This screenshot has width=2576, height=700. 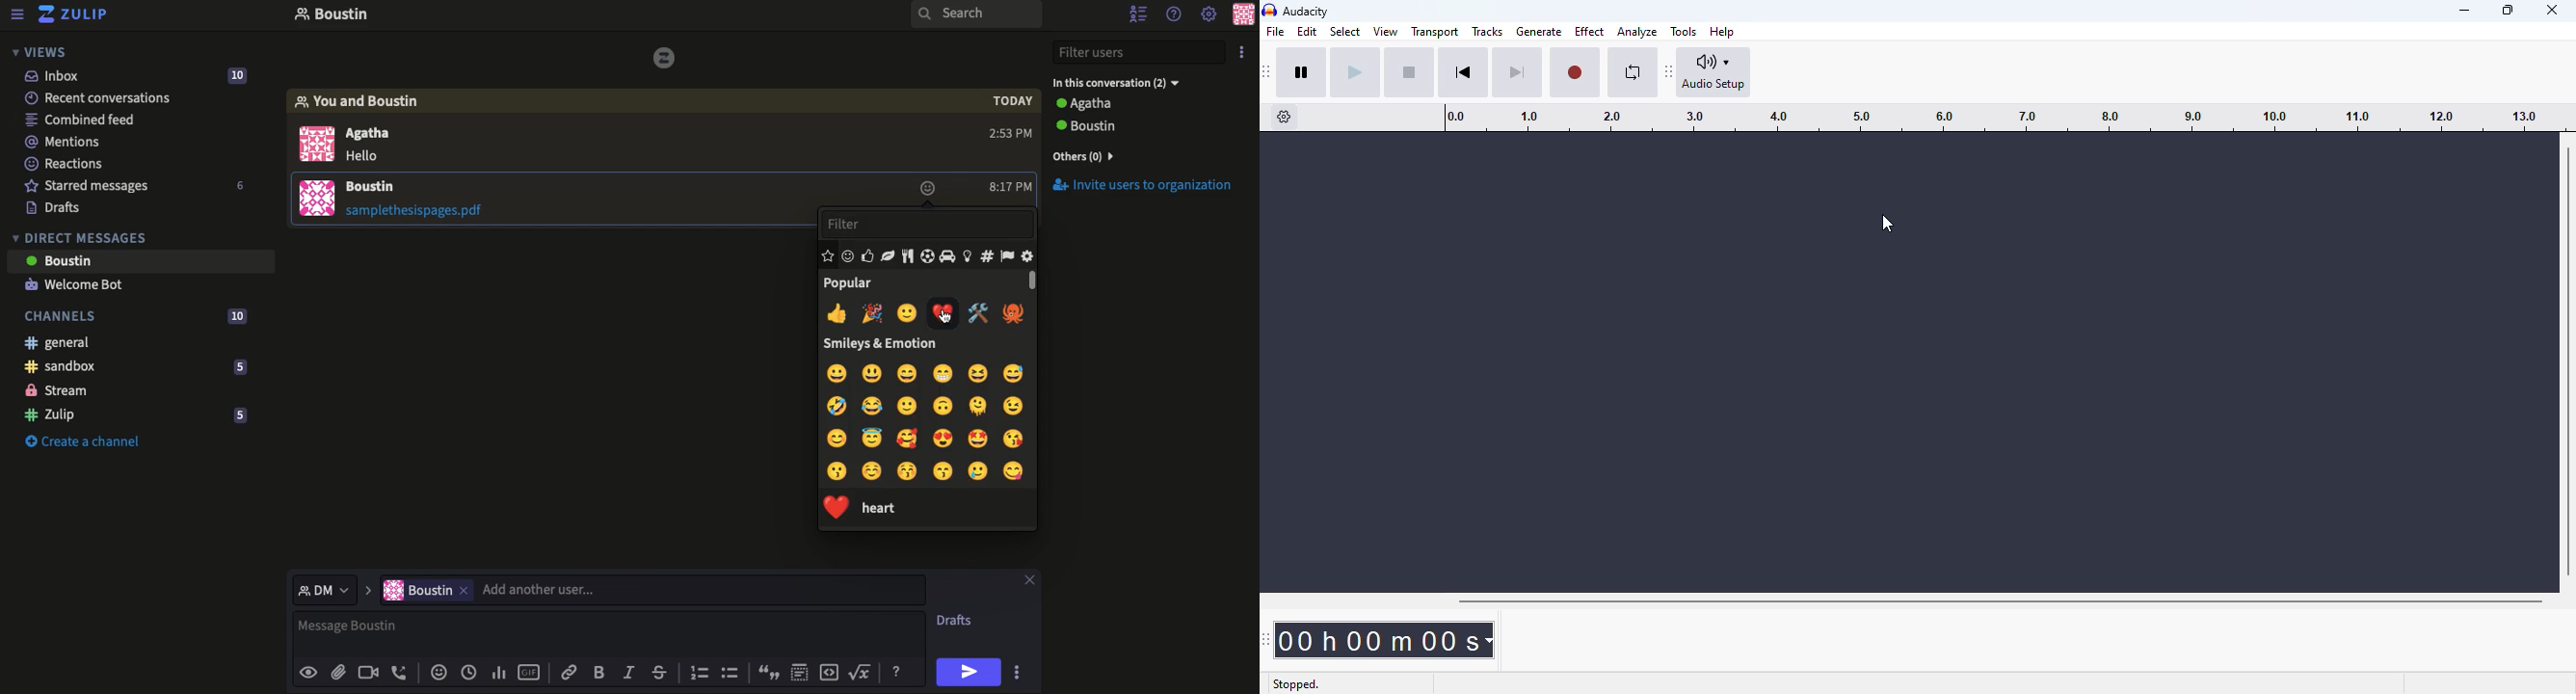 What do you see at coordinates (63, 141) in the screenshot?
I see `Mentions` at bounding box center [63, 141].